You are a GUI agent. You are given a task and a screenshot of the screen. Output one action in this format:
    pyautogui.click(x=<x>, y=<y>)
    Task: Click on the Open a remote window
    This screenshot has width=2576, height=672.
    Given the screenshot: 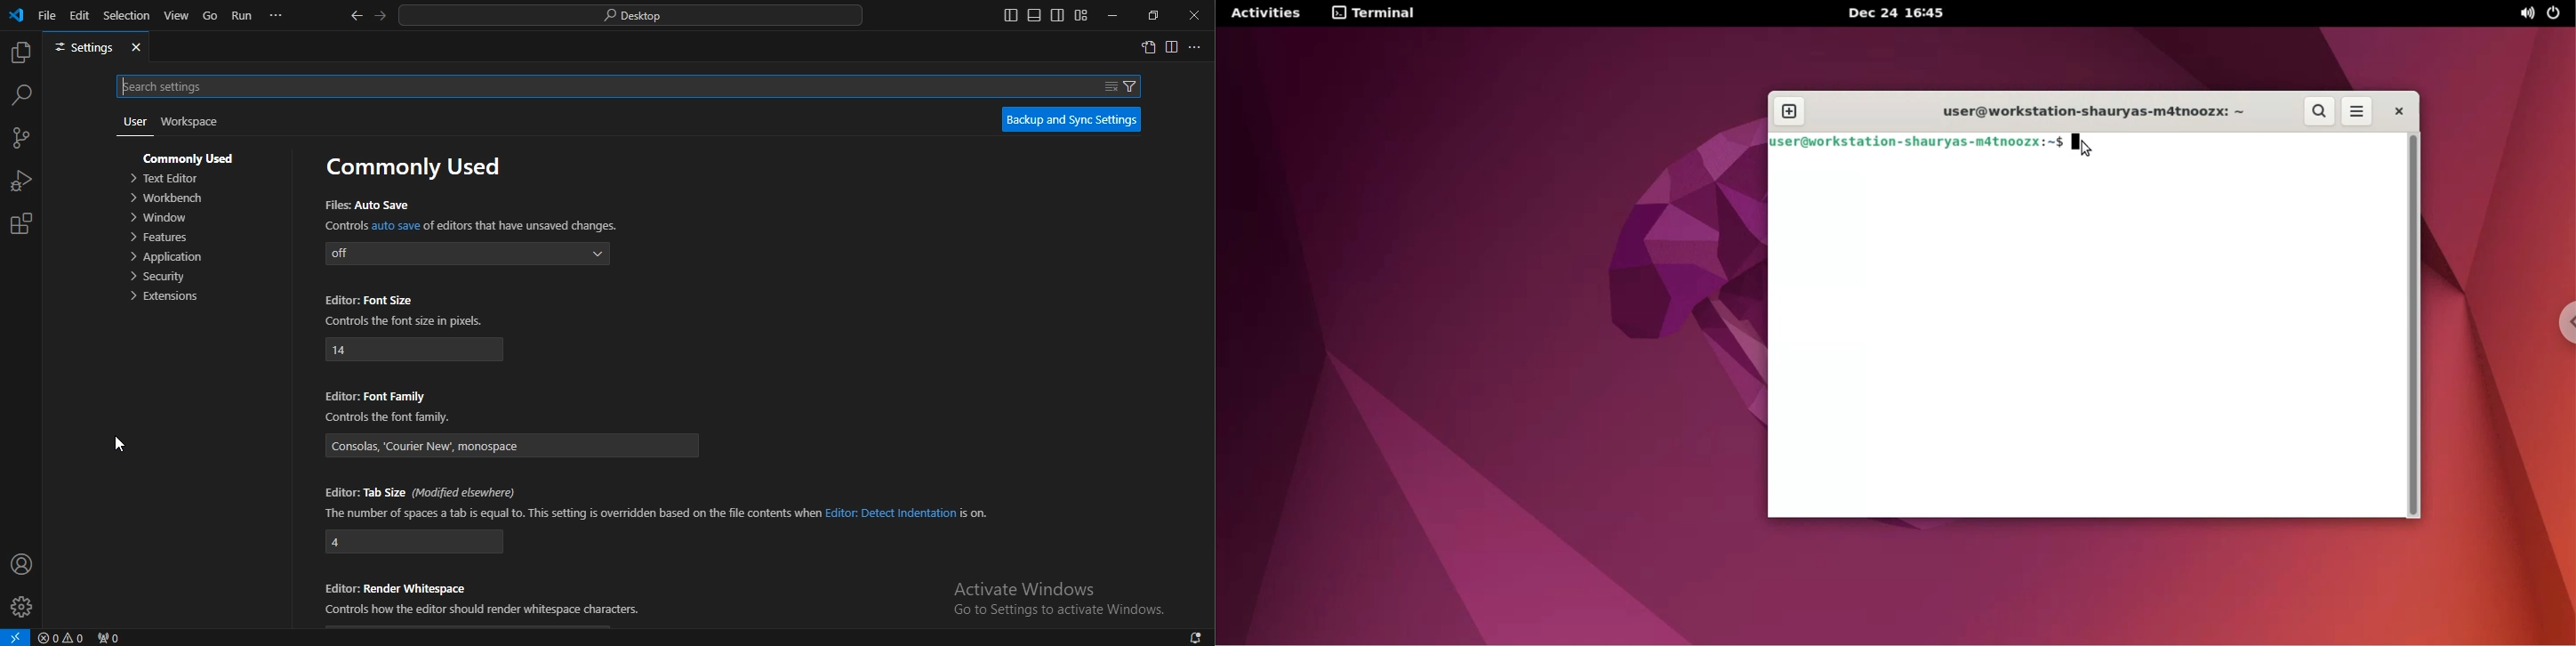 What is the action you would take?
    pyautogui.click(x=16, y=636)
    